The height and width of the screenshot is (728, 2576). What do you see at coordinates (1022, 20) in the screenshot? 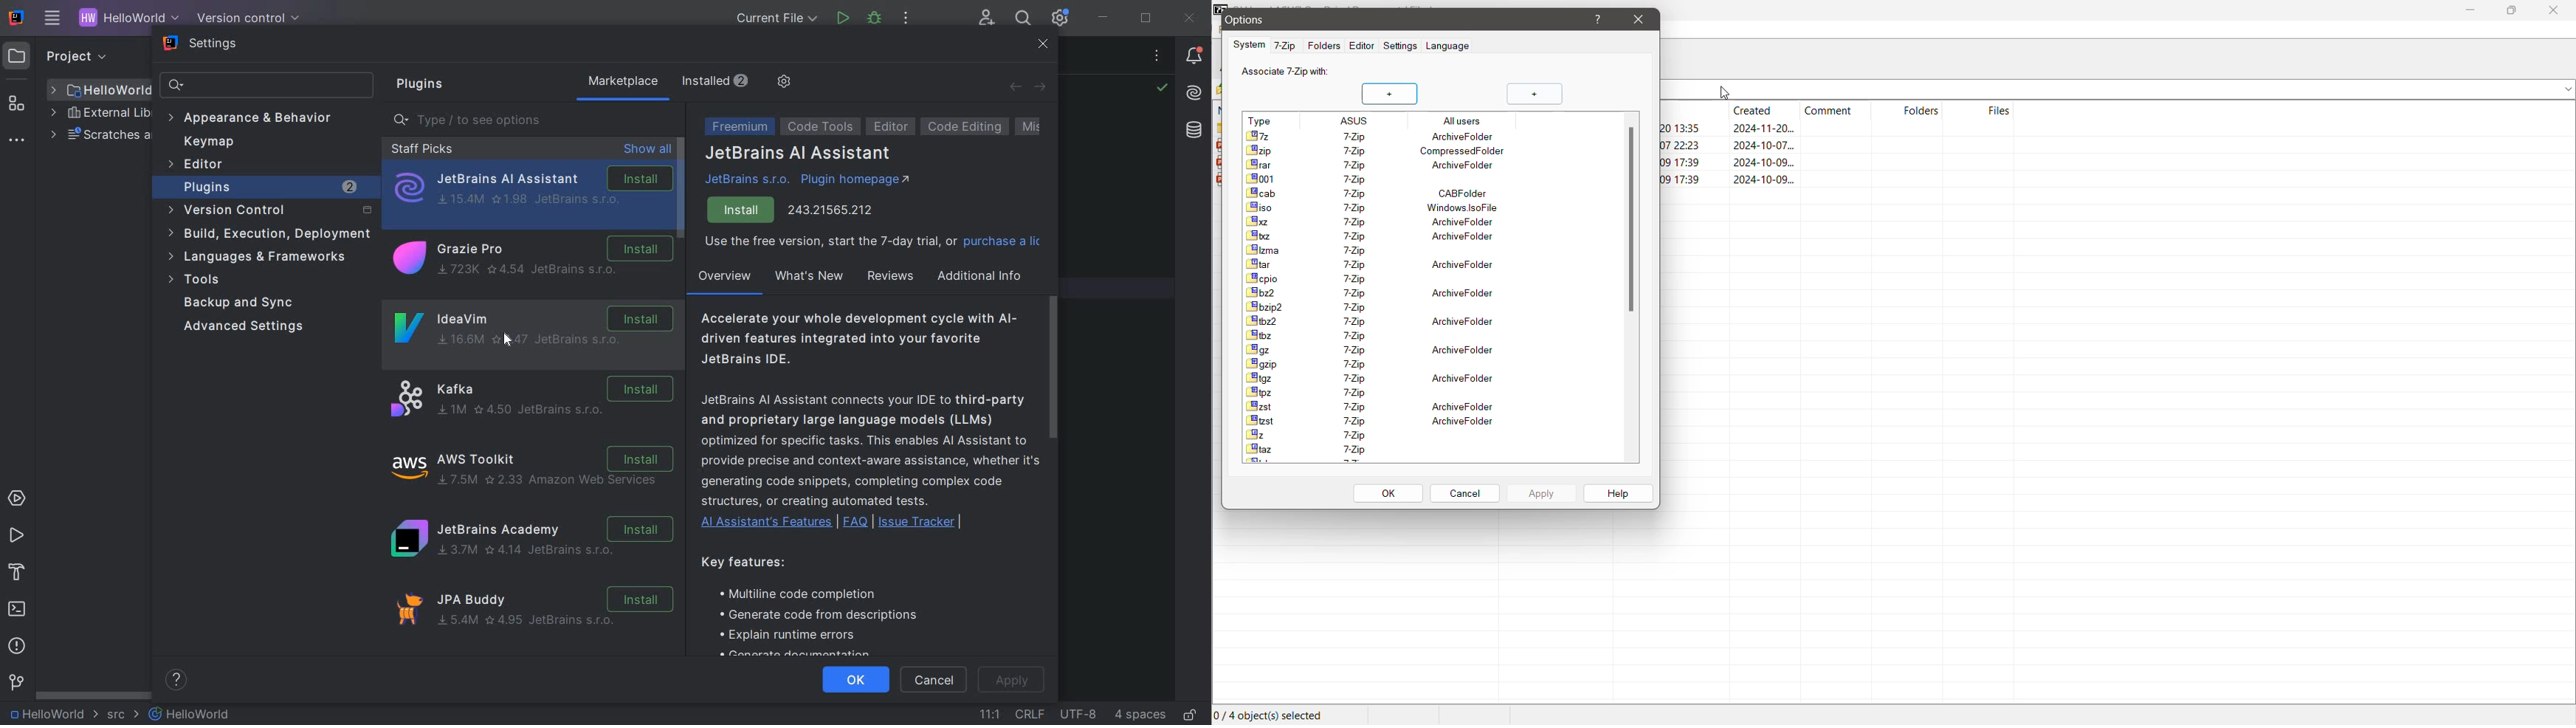
I see `SEARCH EVERYWHERE` at bounding box center [1022, 20].